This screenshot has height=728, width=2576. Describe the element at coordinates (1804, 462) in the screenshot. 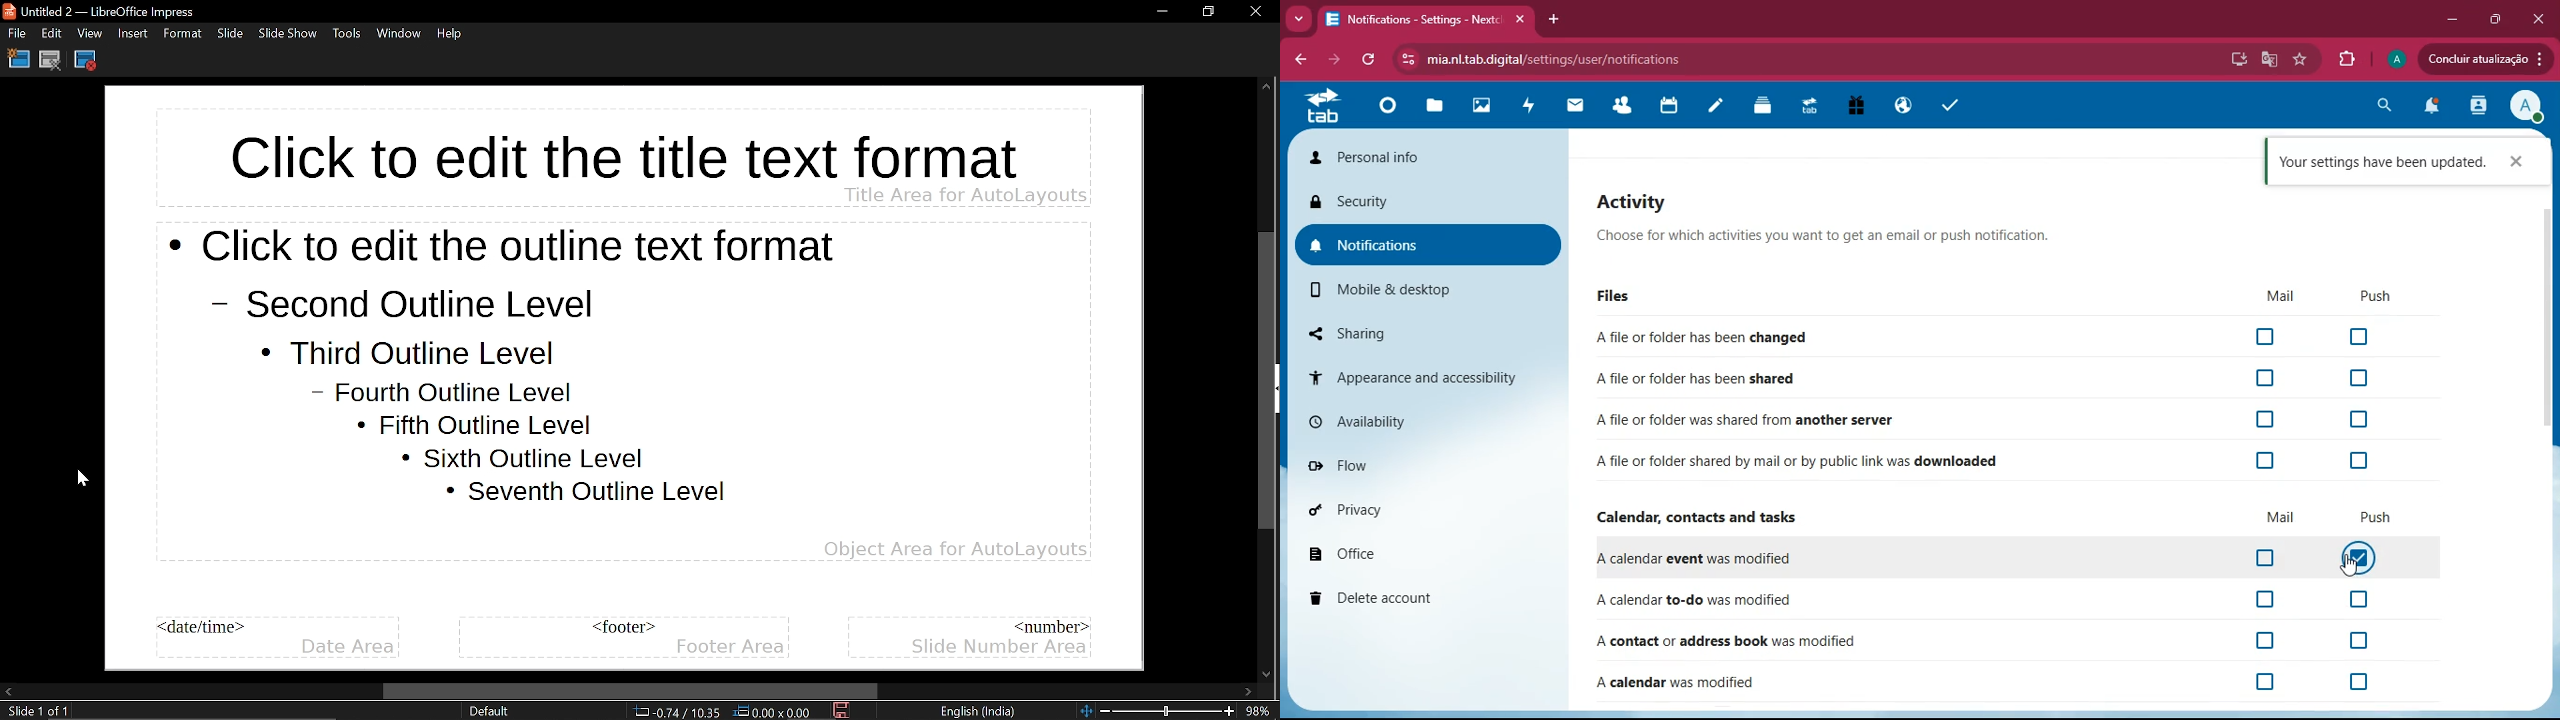

I see `A file or folder shared by mail or by public link was downloaded` at that location.